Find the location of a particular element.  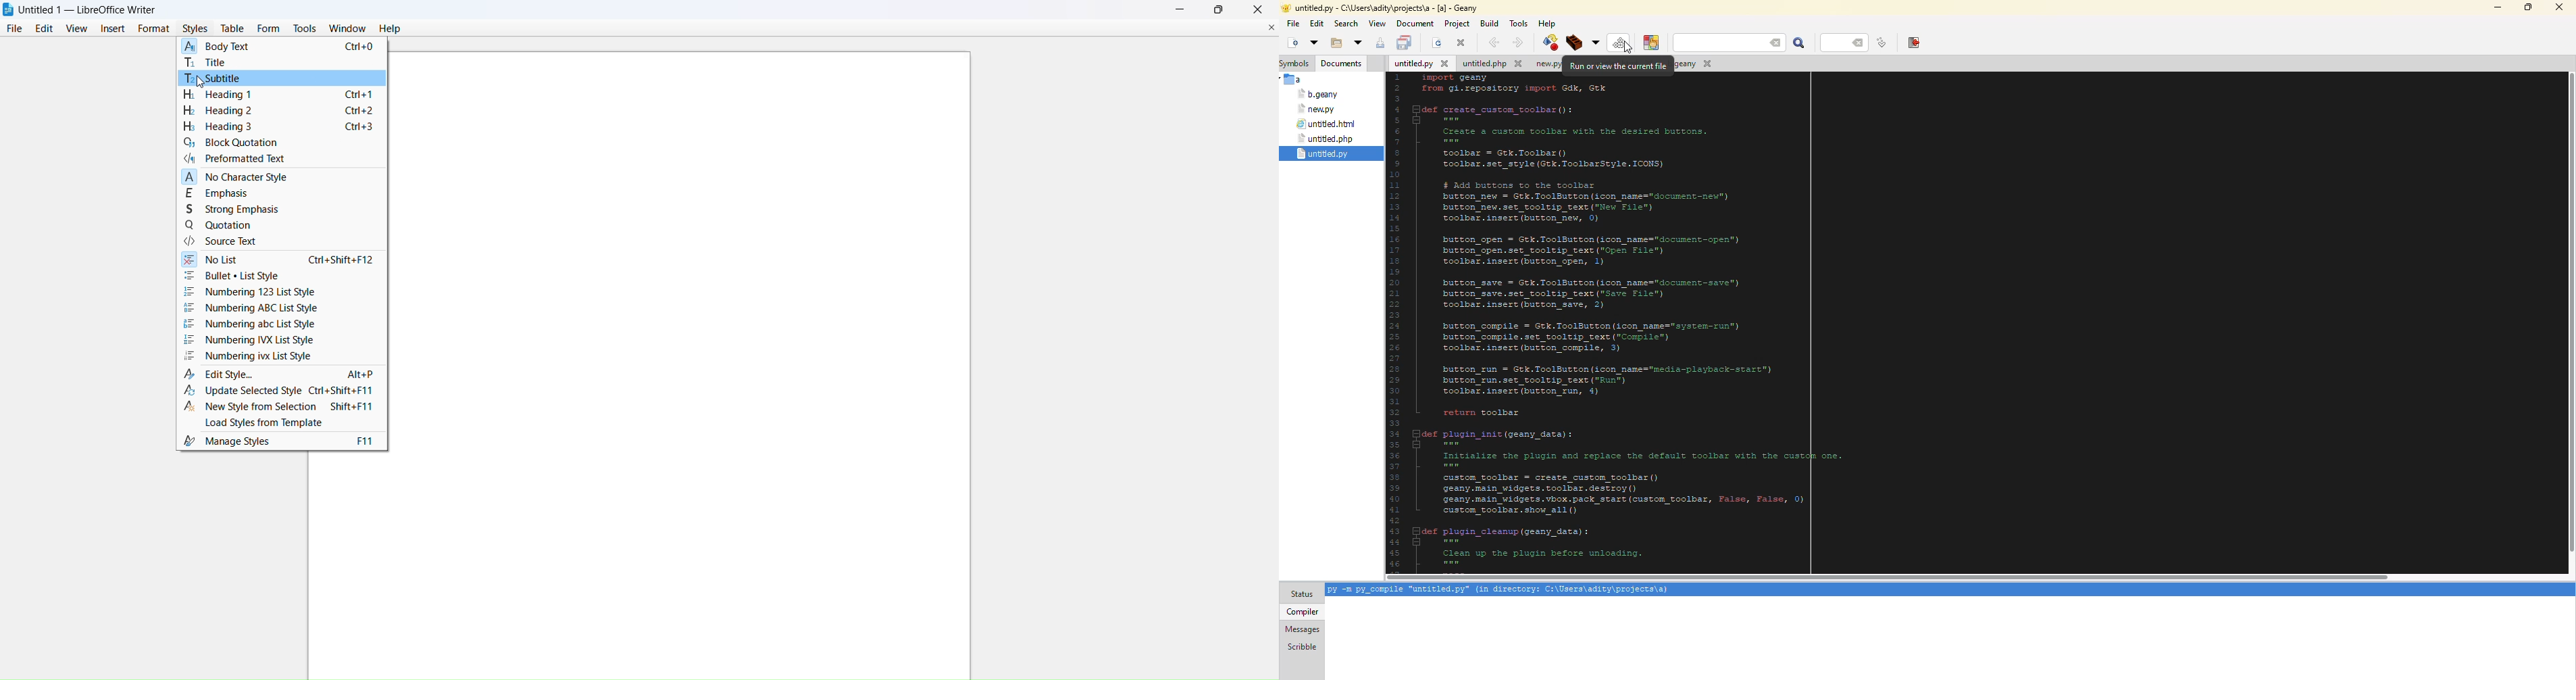

no list             Ctrl+Shift+F12 is located at coordinates (282, 261).